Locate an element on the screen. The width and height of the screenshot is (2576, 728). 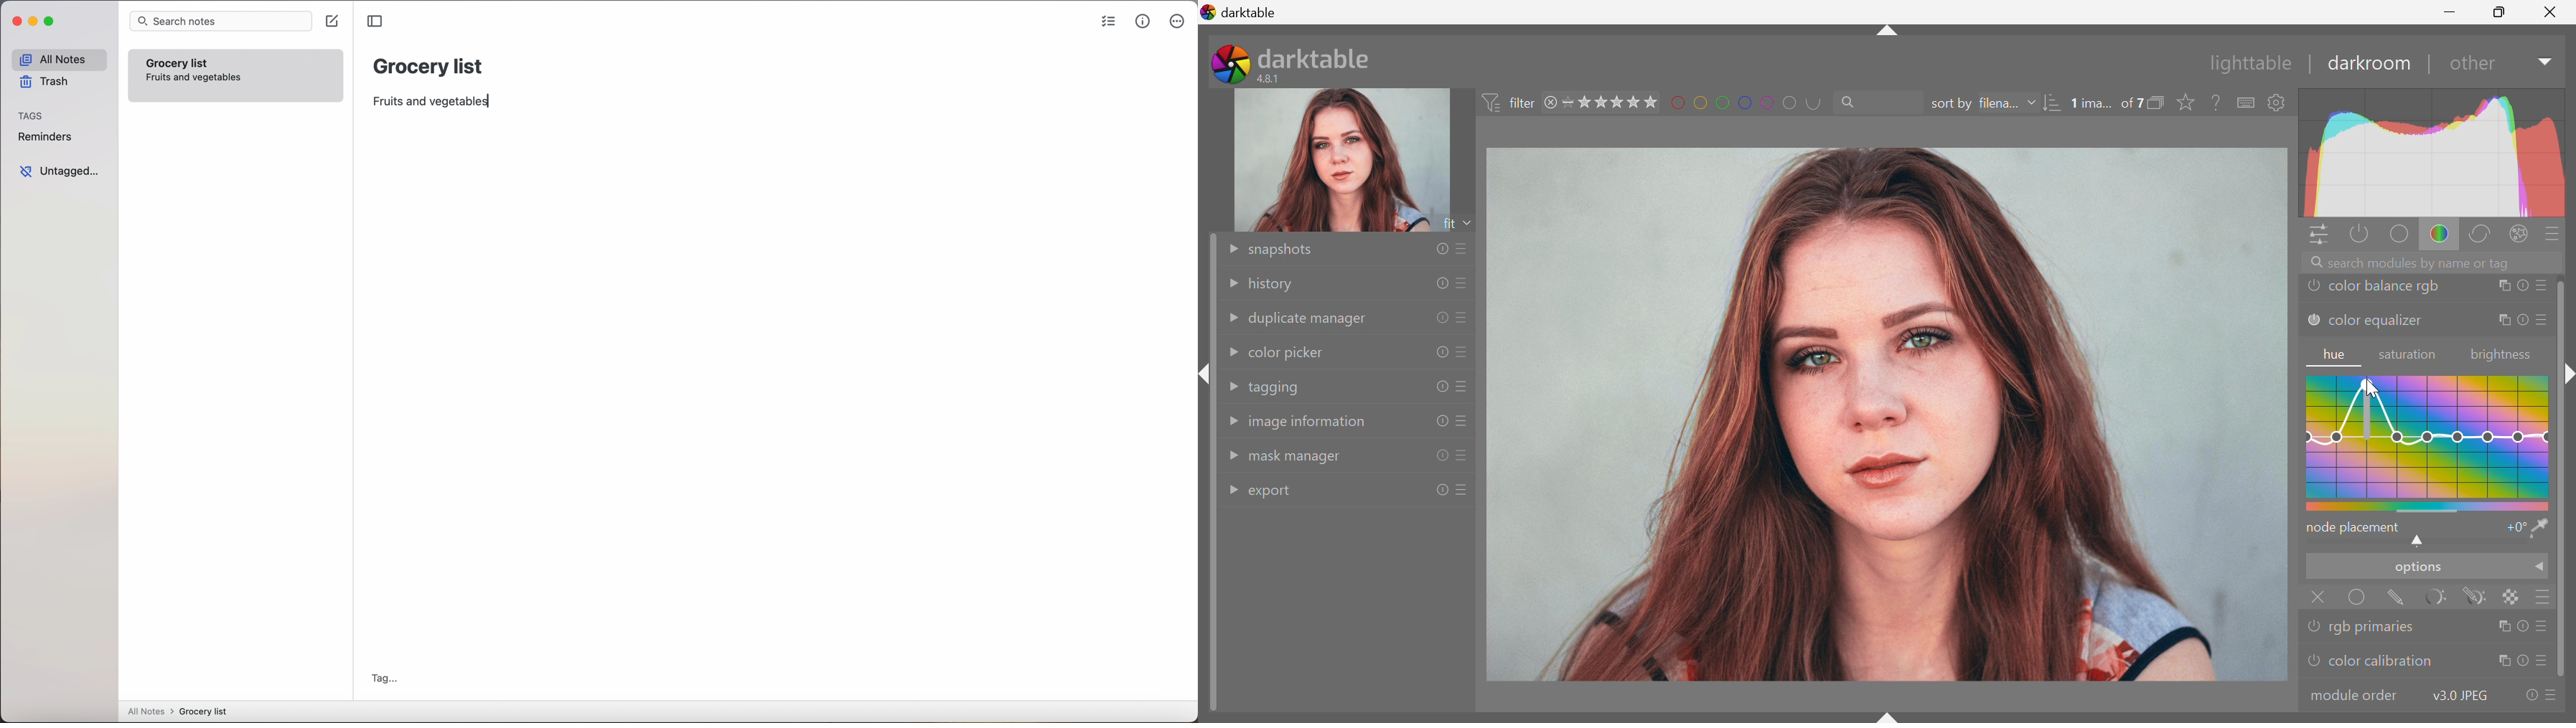
Collapse  is located at coordinates (2569, 374).